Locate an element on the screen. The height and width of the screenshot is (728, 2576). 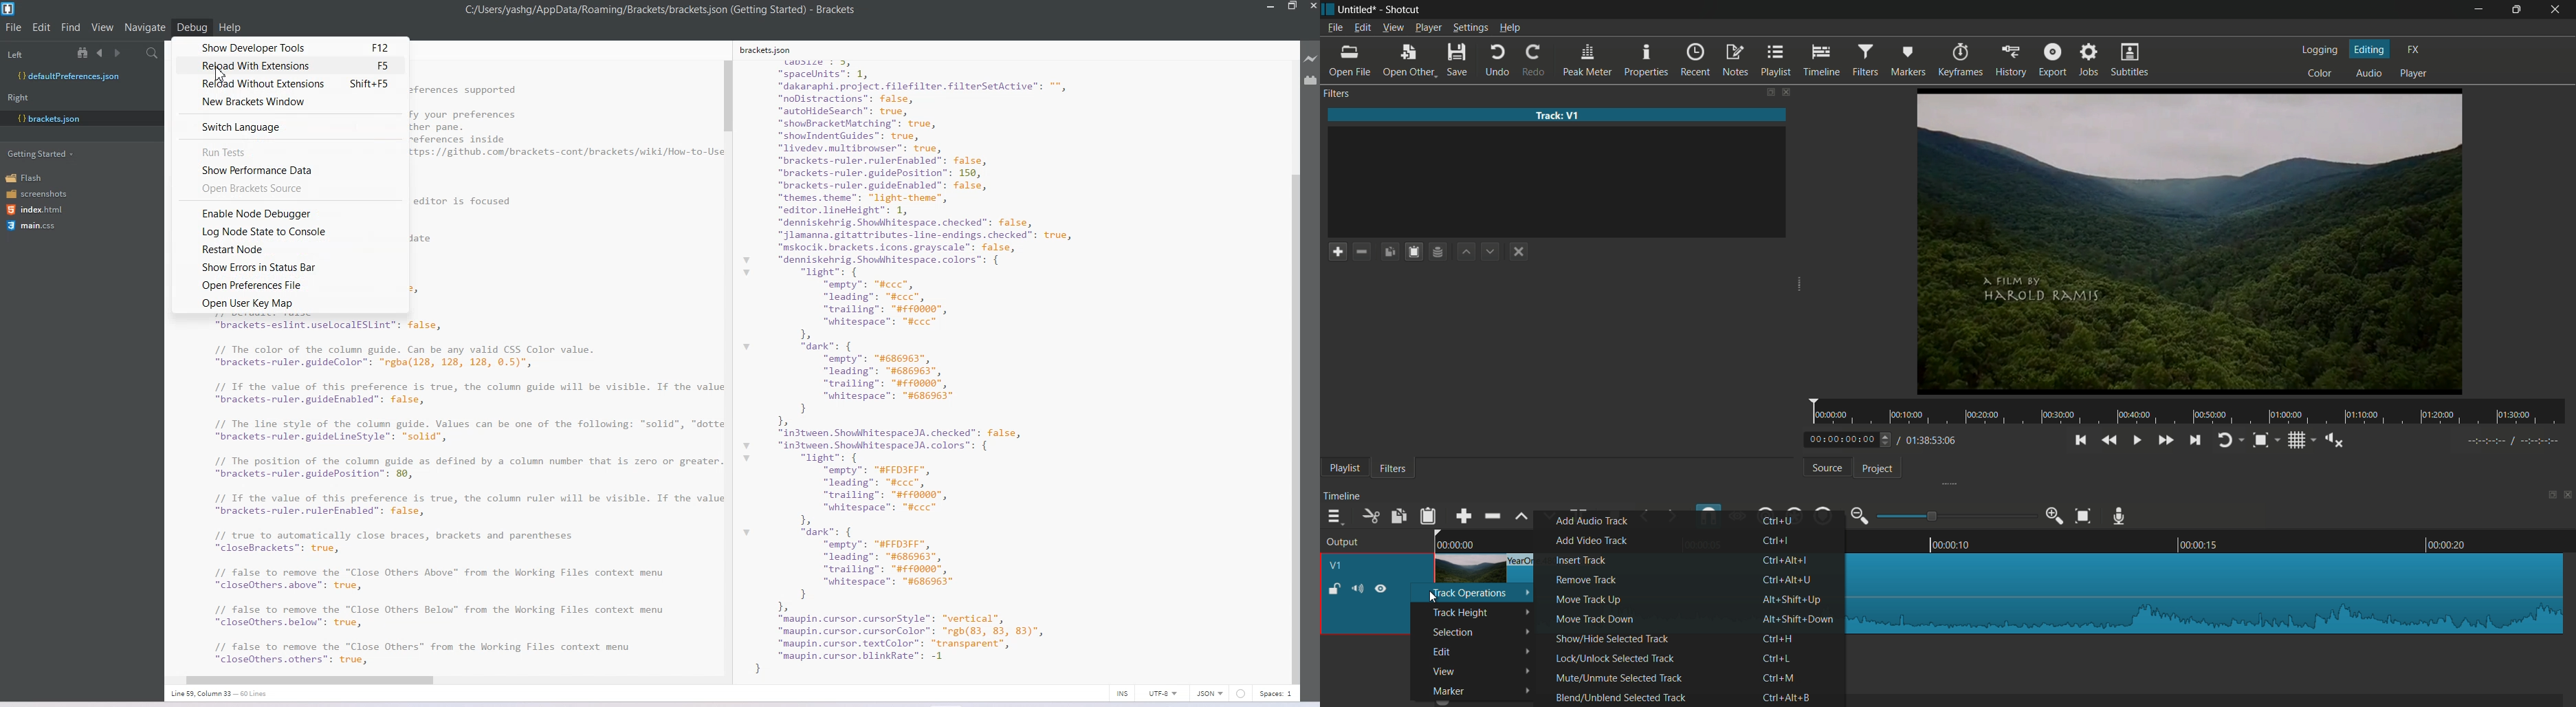
view menu is located at coordinates (1394, 27).